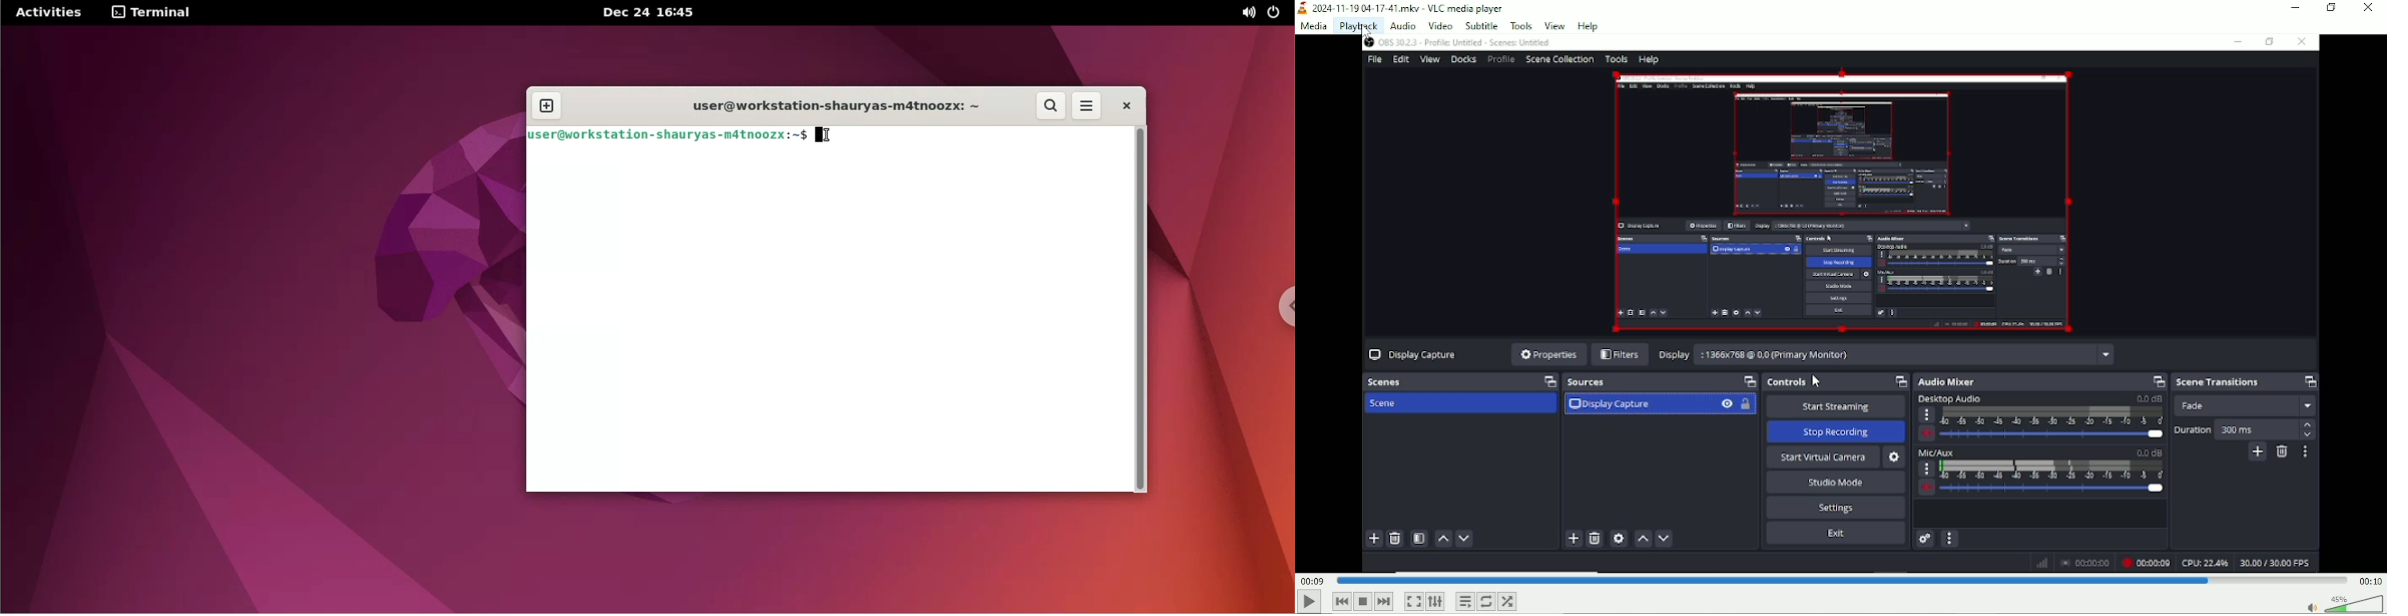 The height and width of the screenshot is (616, 2408). What do you see at coordinates (1840, 579) in the screenshot?
I see `Play duration` at bounding box center [1840, 579].